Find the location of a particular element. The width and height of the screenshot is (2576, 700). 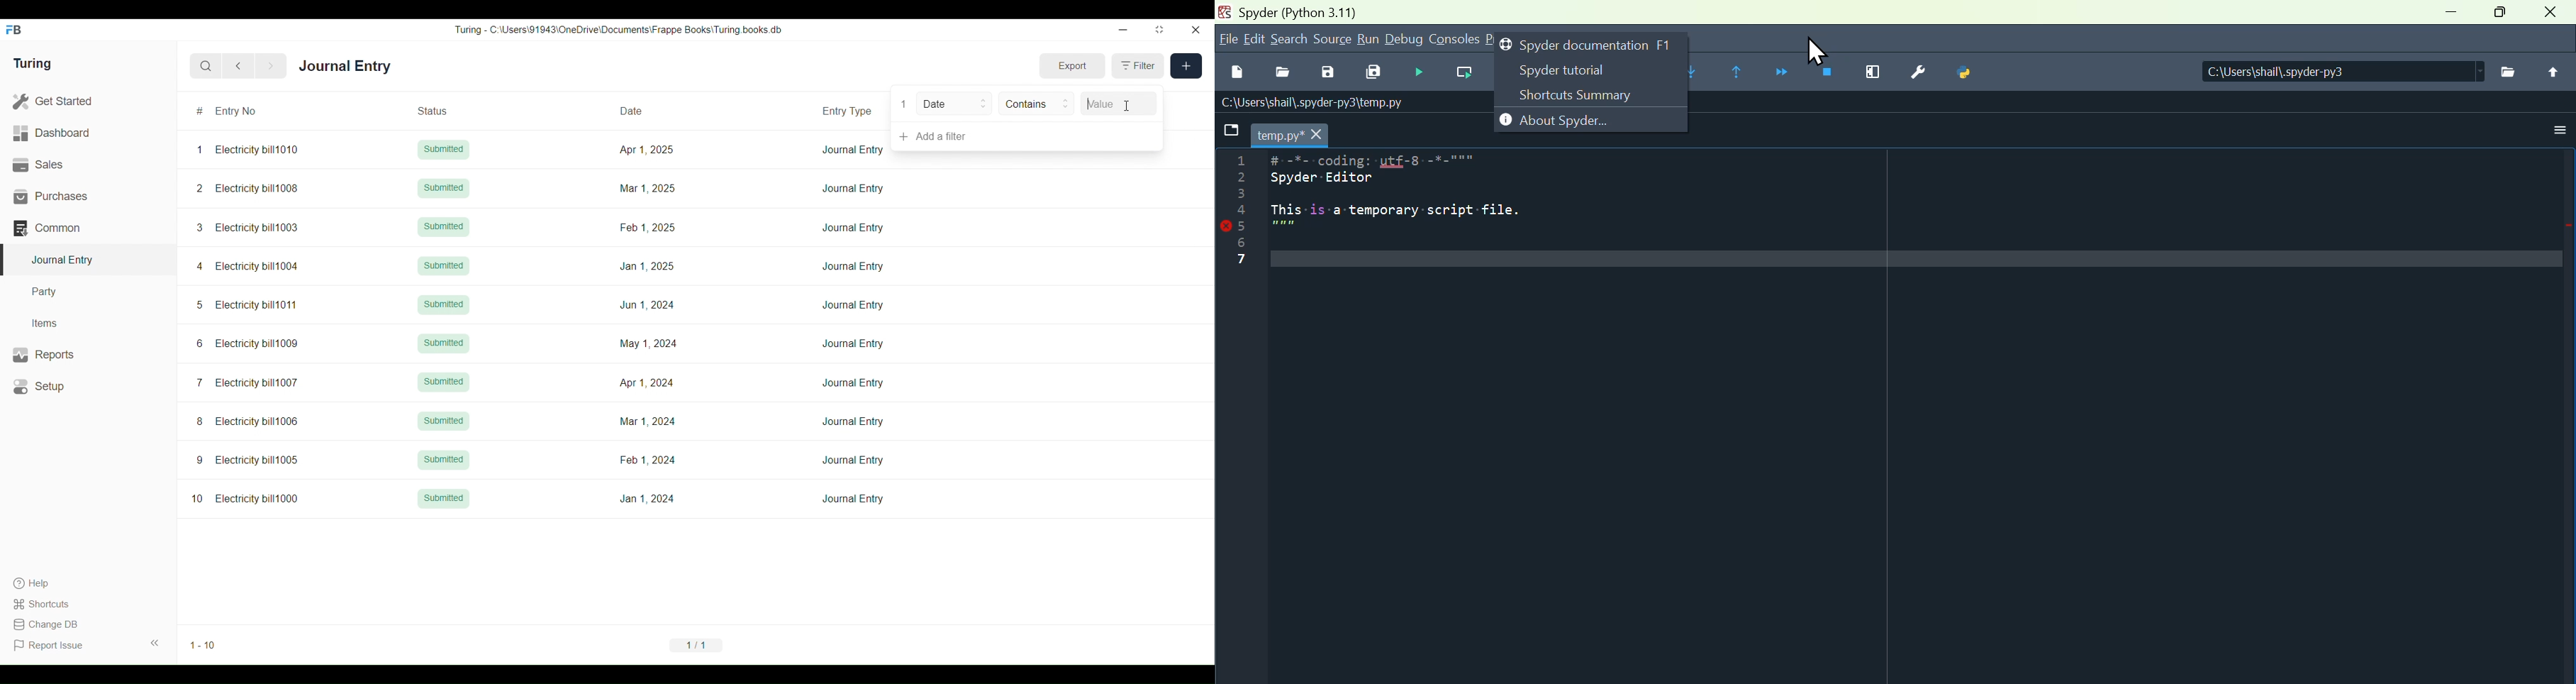

1 is located at coordinates (904, 104).